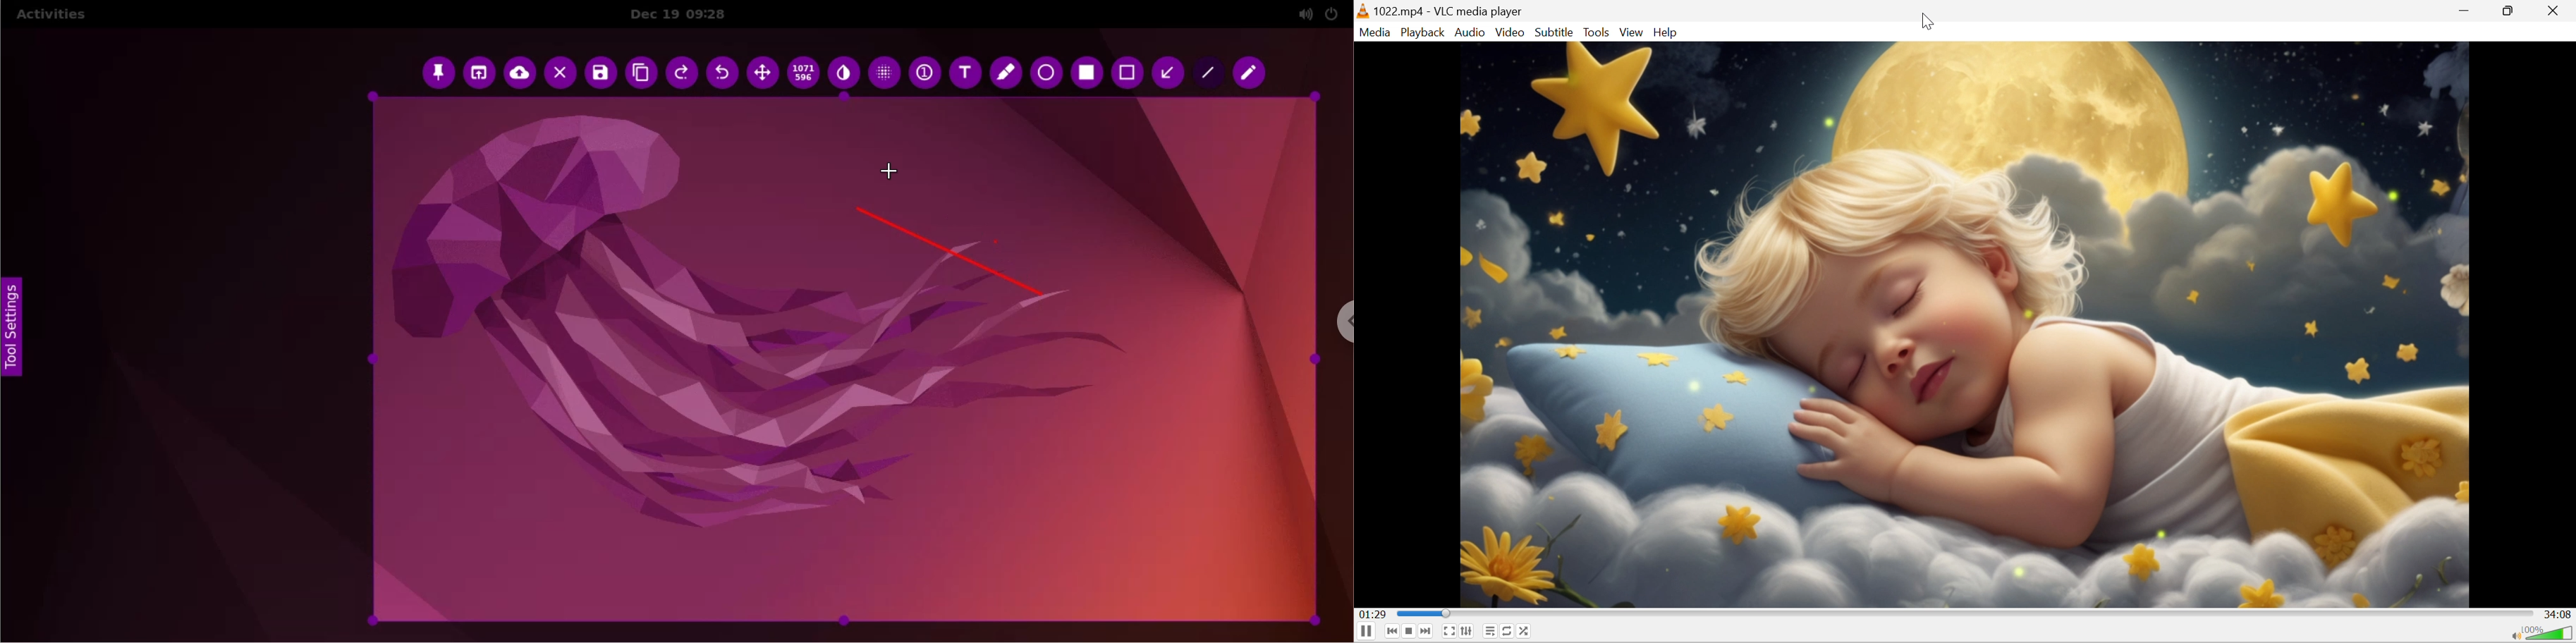  What do you see at coordinates (924, 75) in the screenshot?
I see `auto increment` at bounding box center [924, 75].